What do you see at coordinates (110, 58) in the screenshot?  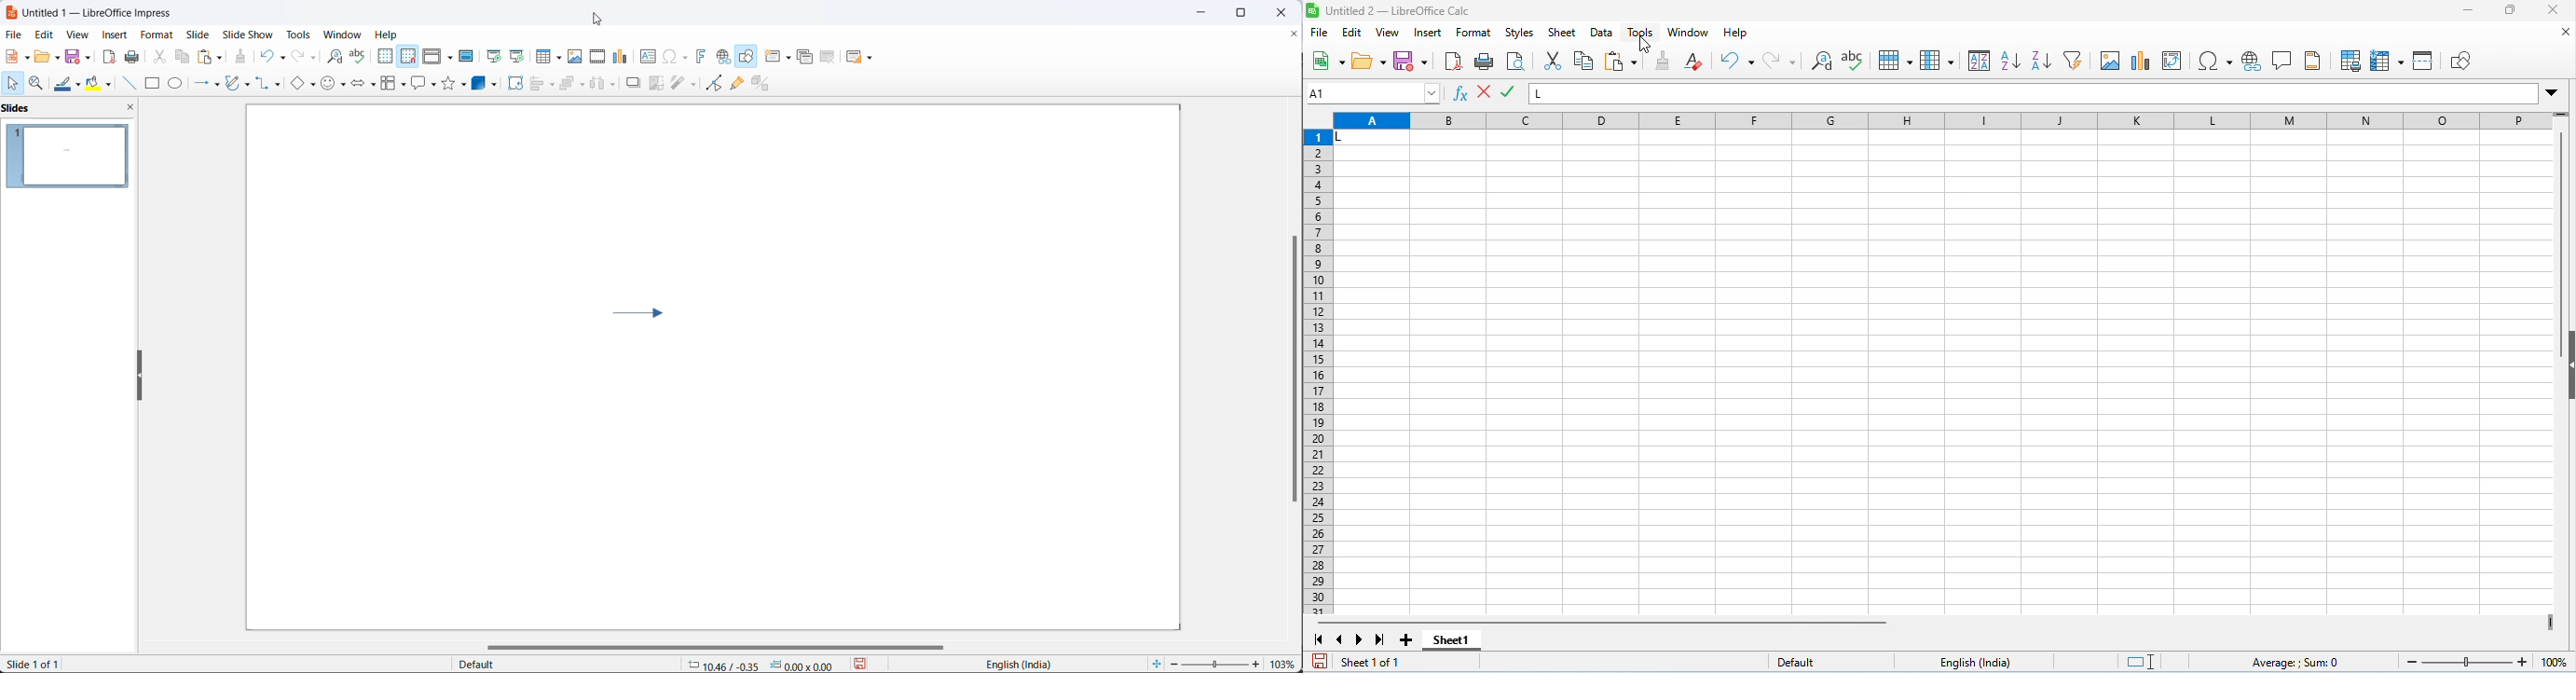 I see `export as pdf` at bounding box center [110, 58].